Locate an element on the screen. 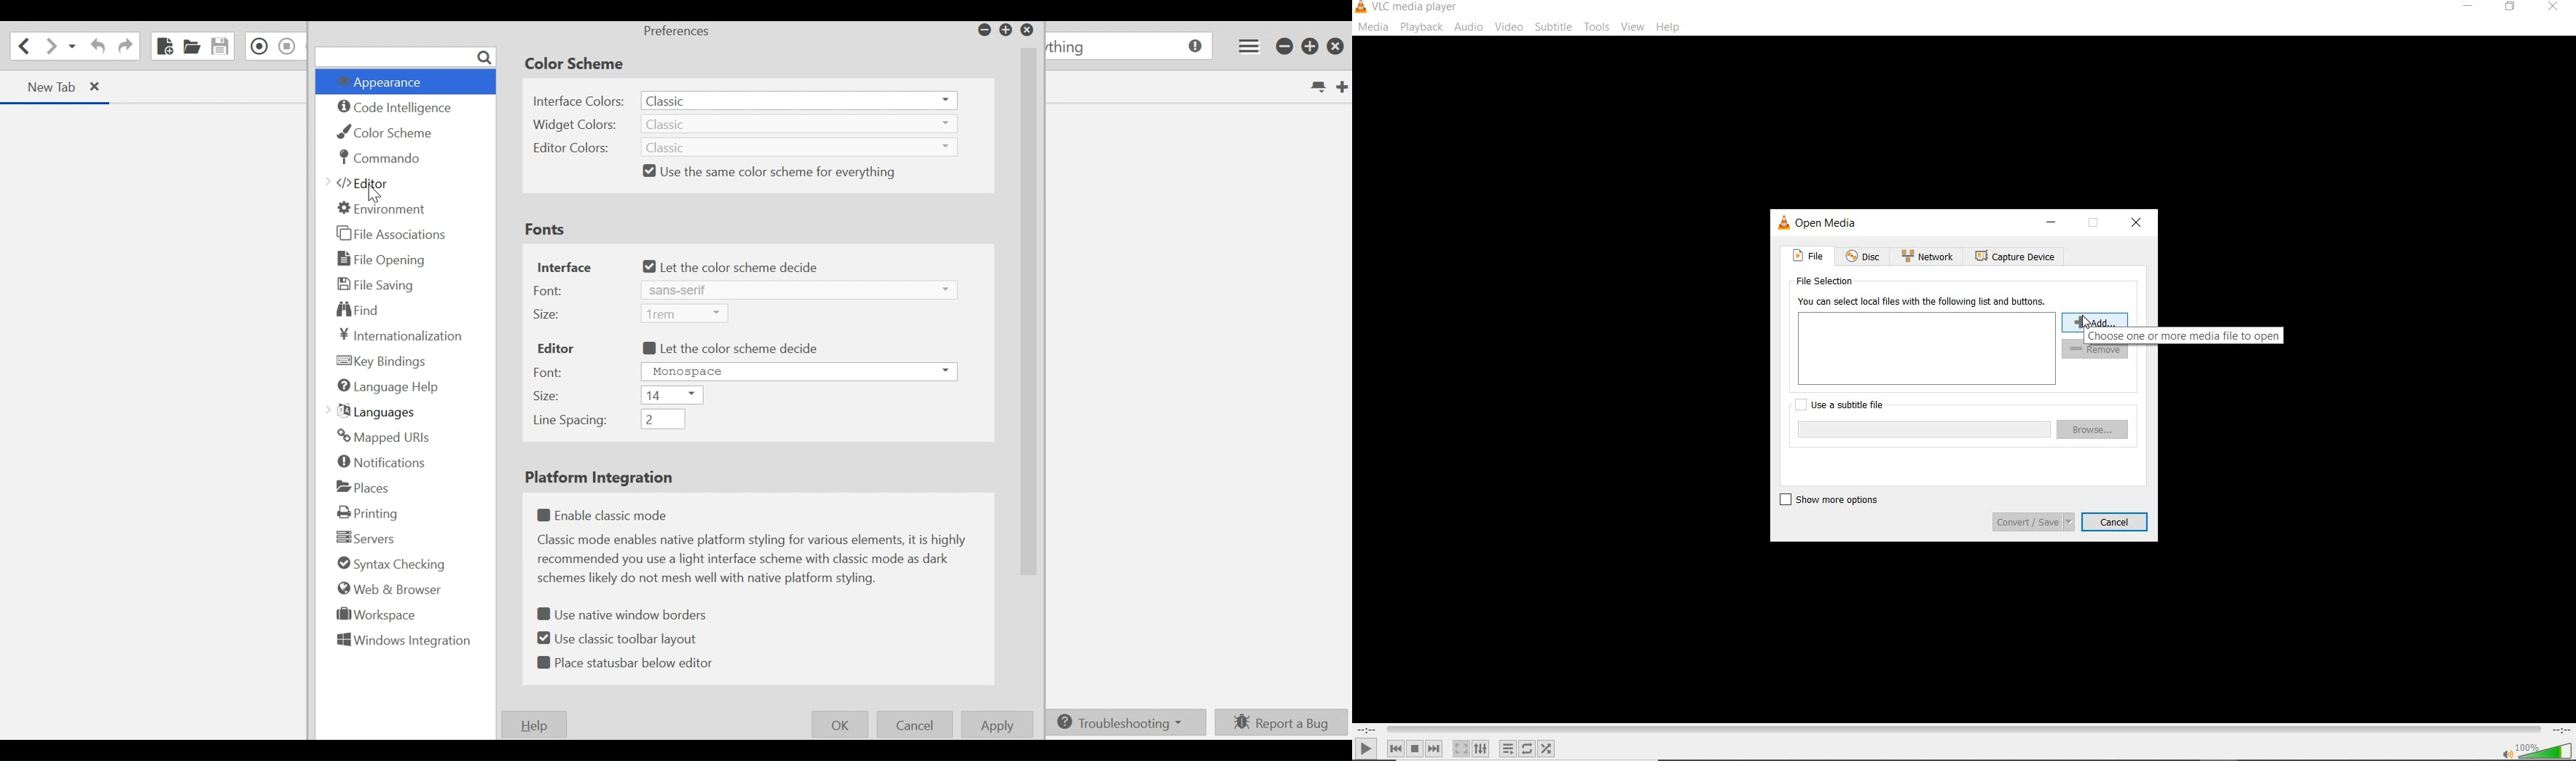 The height and width of the screenshot is (784, 2576). Font dropdown menu is located at coordinates (799, 372).